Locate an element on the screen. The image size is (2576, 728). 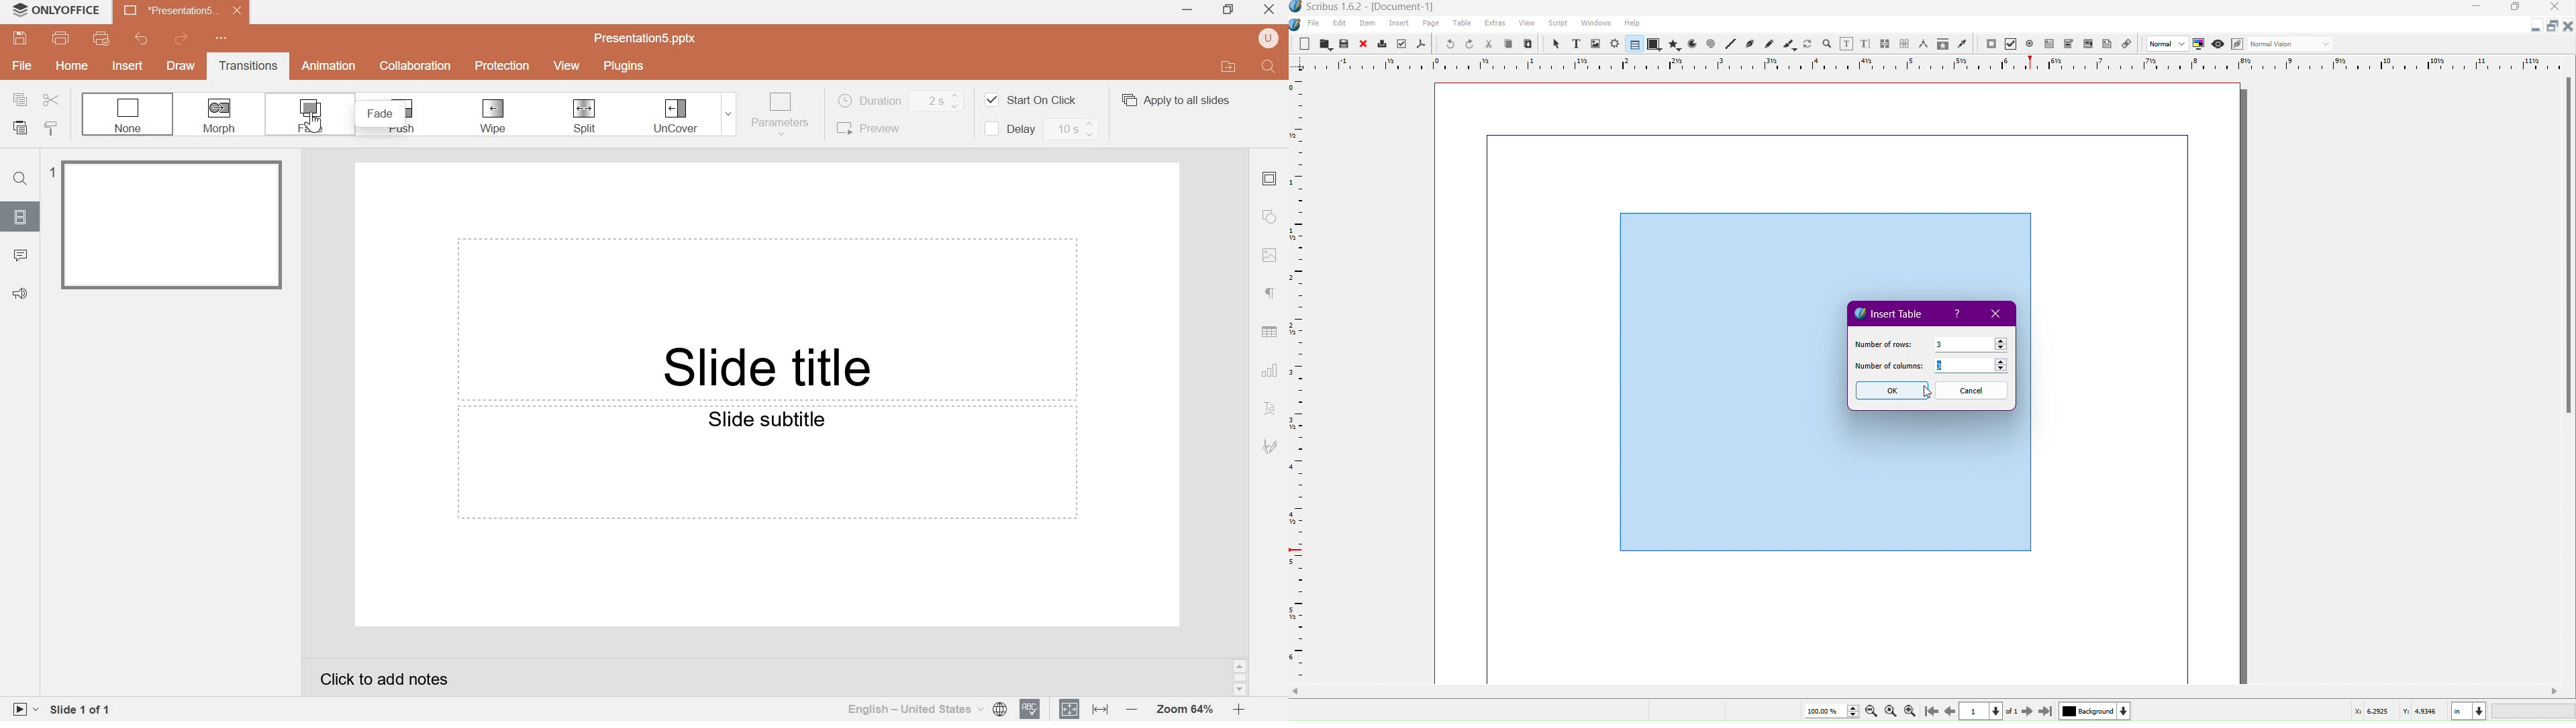
File is located at coordinates (1312, 23).